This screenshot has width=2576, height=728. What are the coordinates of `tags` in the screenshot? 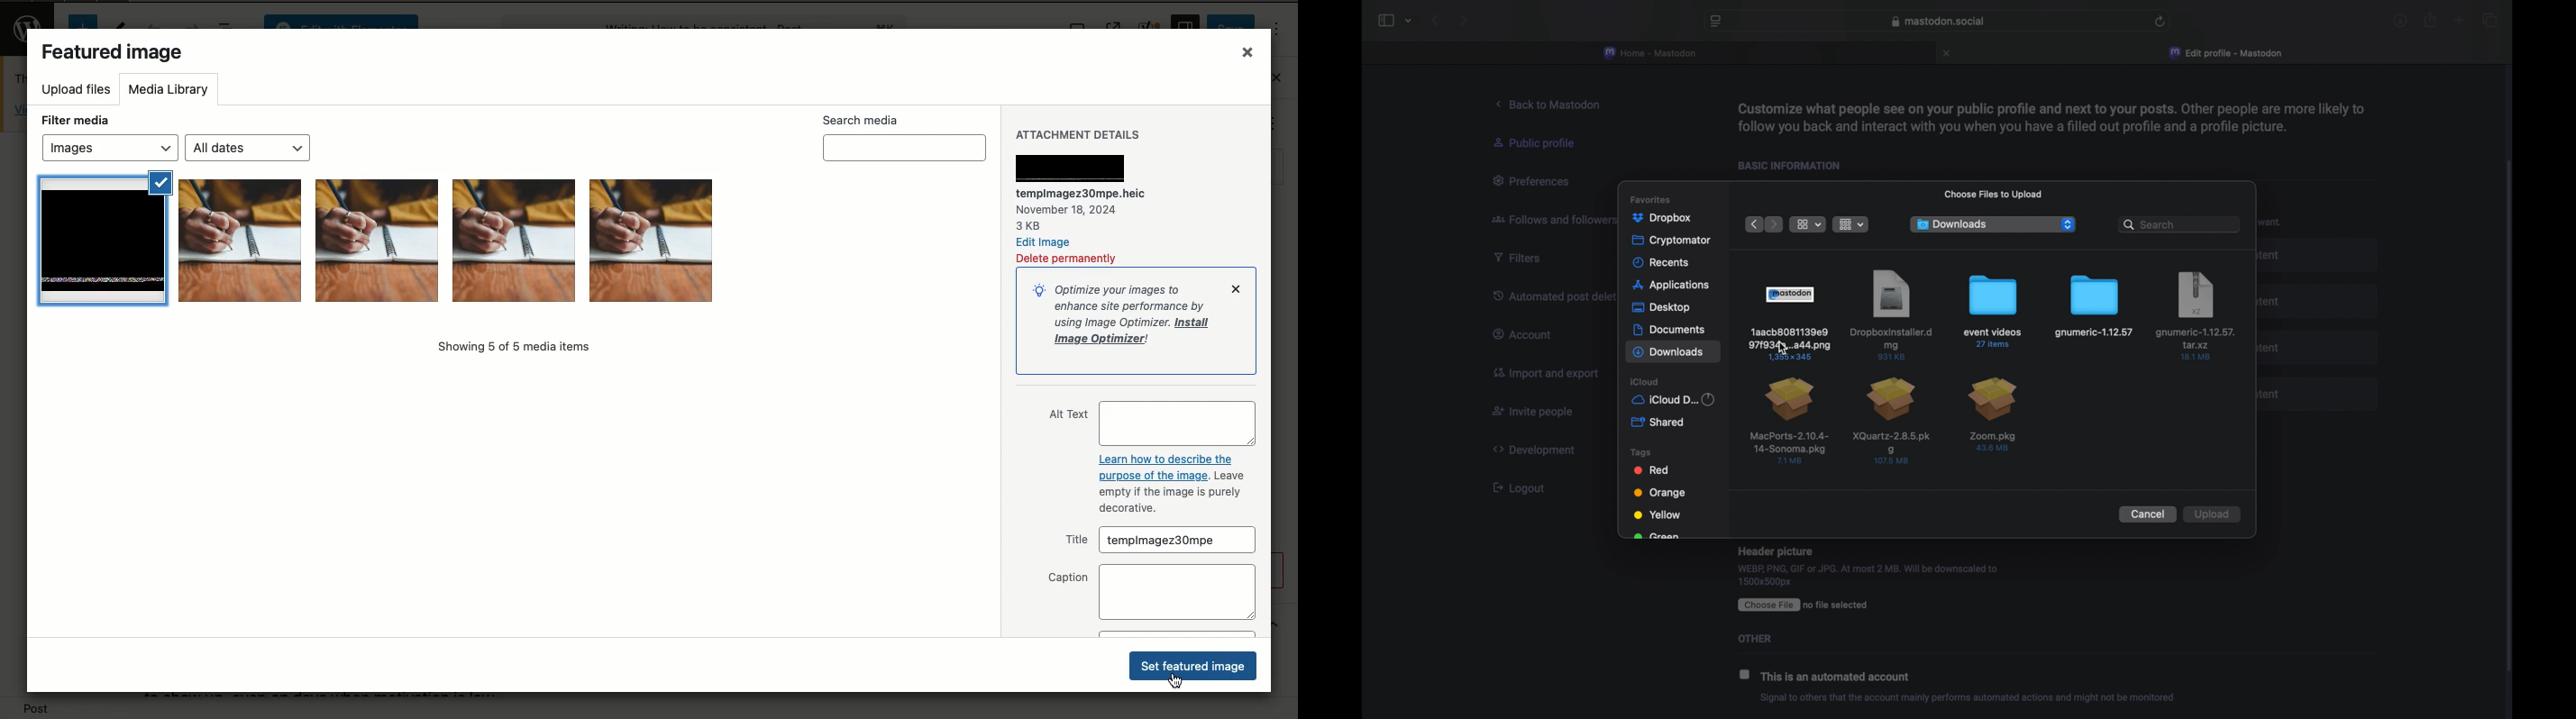 It's located at (1641, 451).